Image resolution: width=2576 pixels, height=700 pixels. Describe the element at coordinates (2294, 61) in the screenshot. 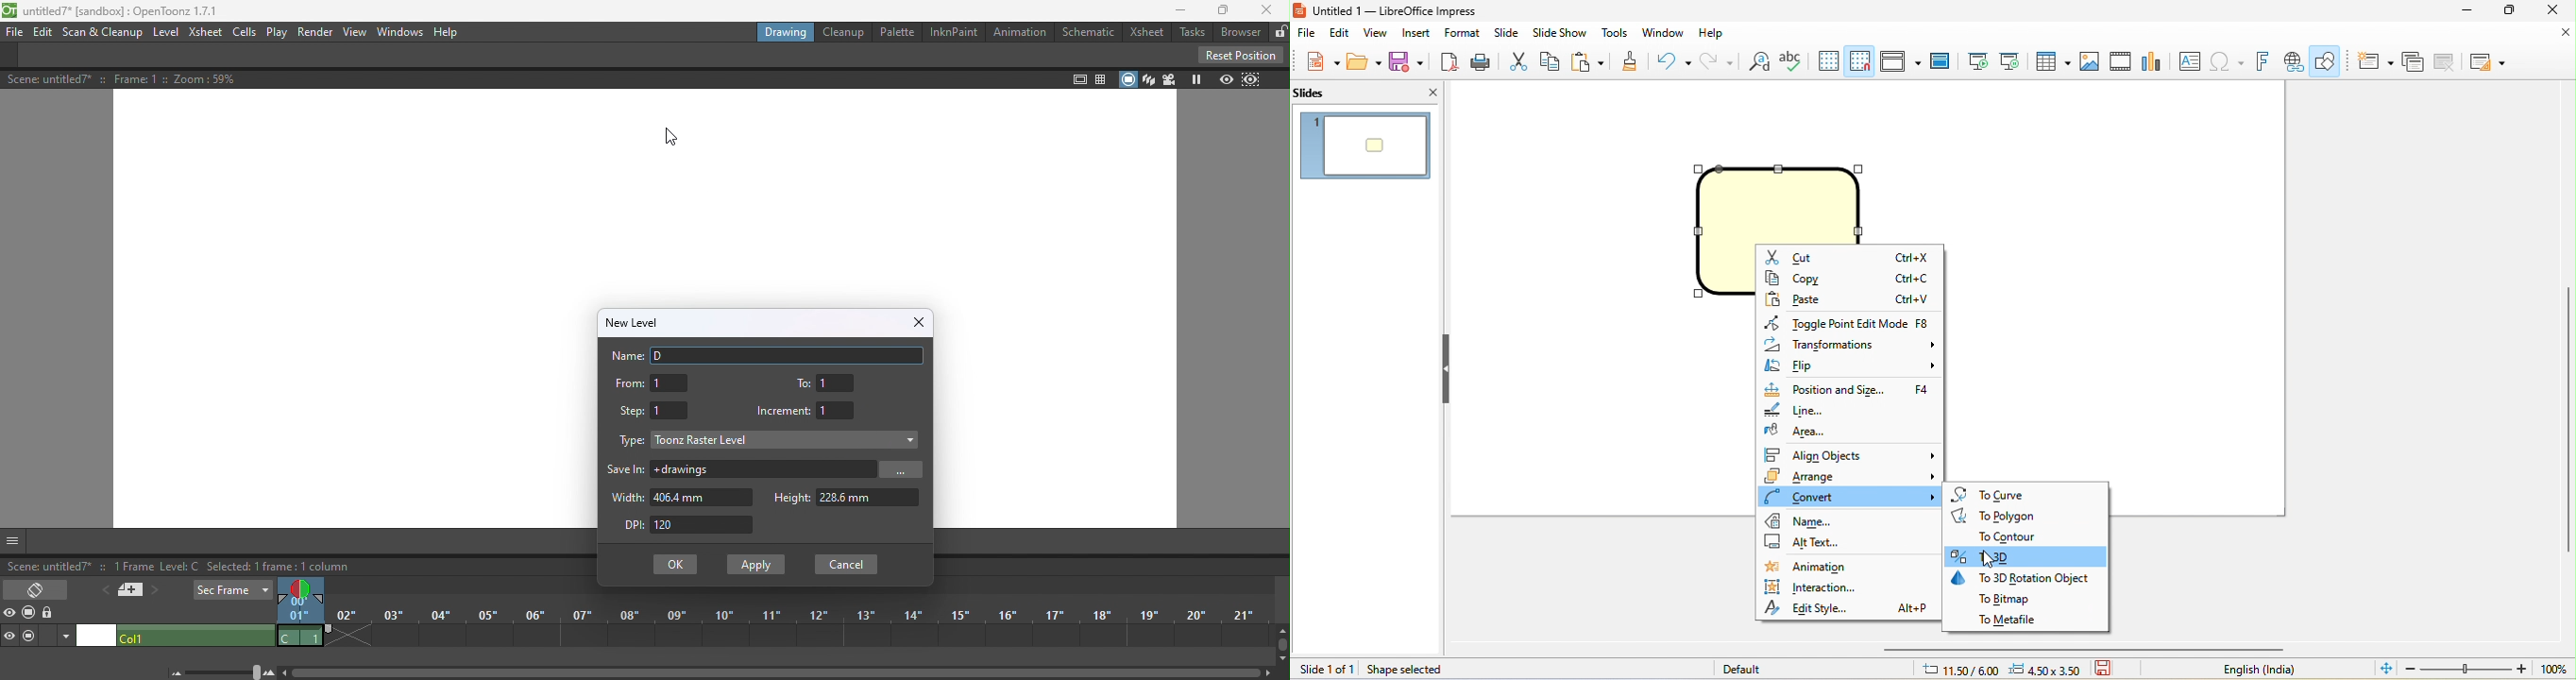

I see `hyperlink` at that location.